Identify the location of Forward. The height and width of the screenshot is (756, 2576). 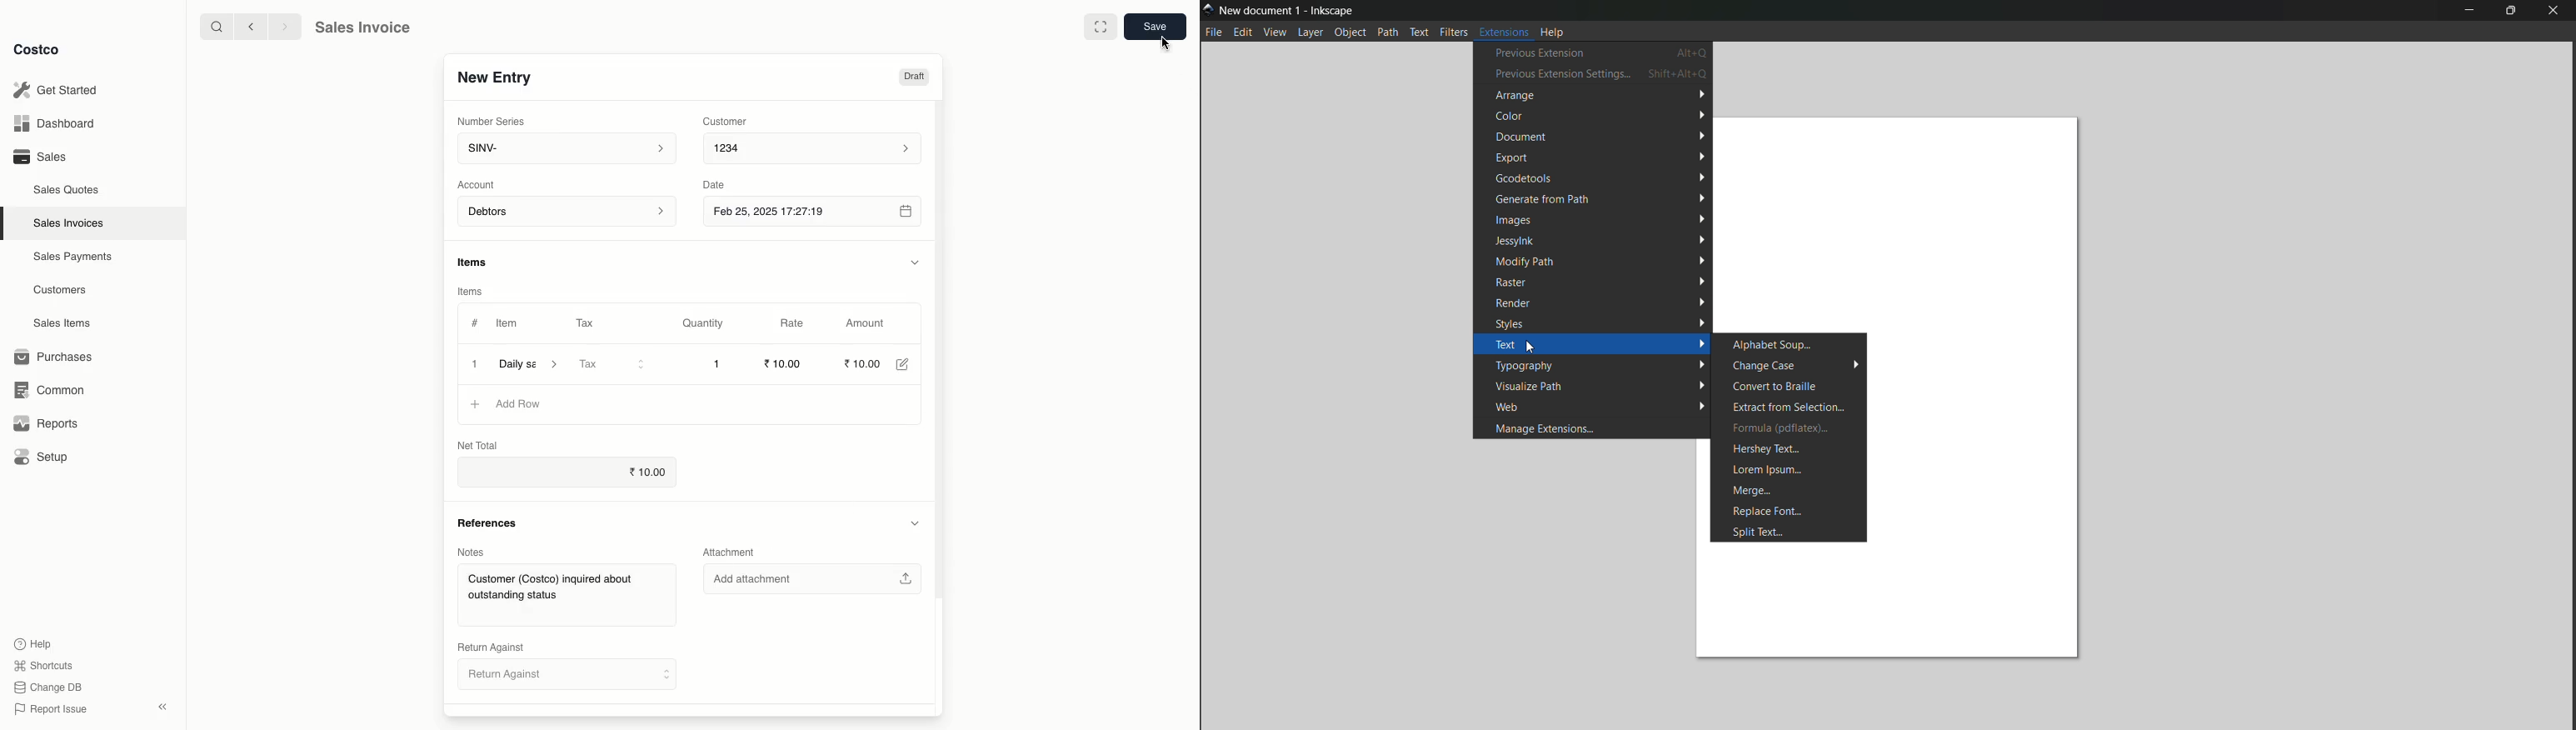
(284, 28).